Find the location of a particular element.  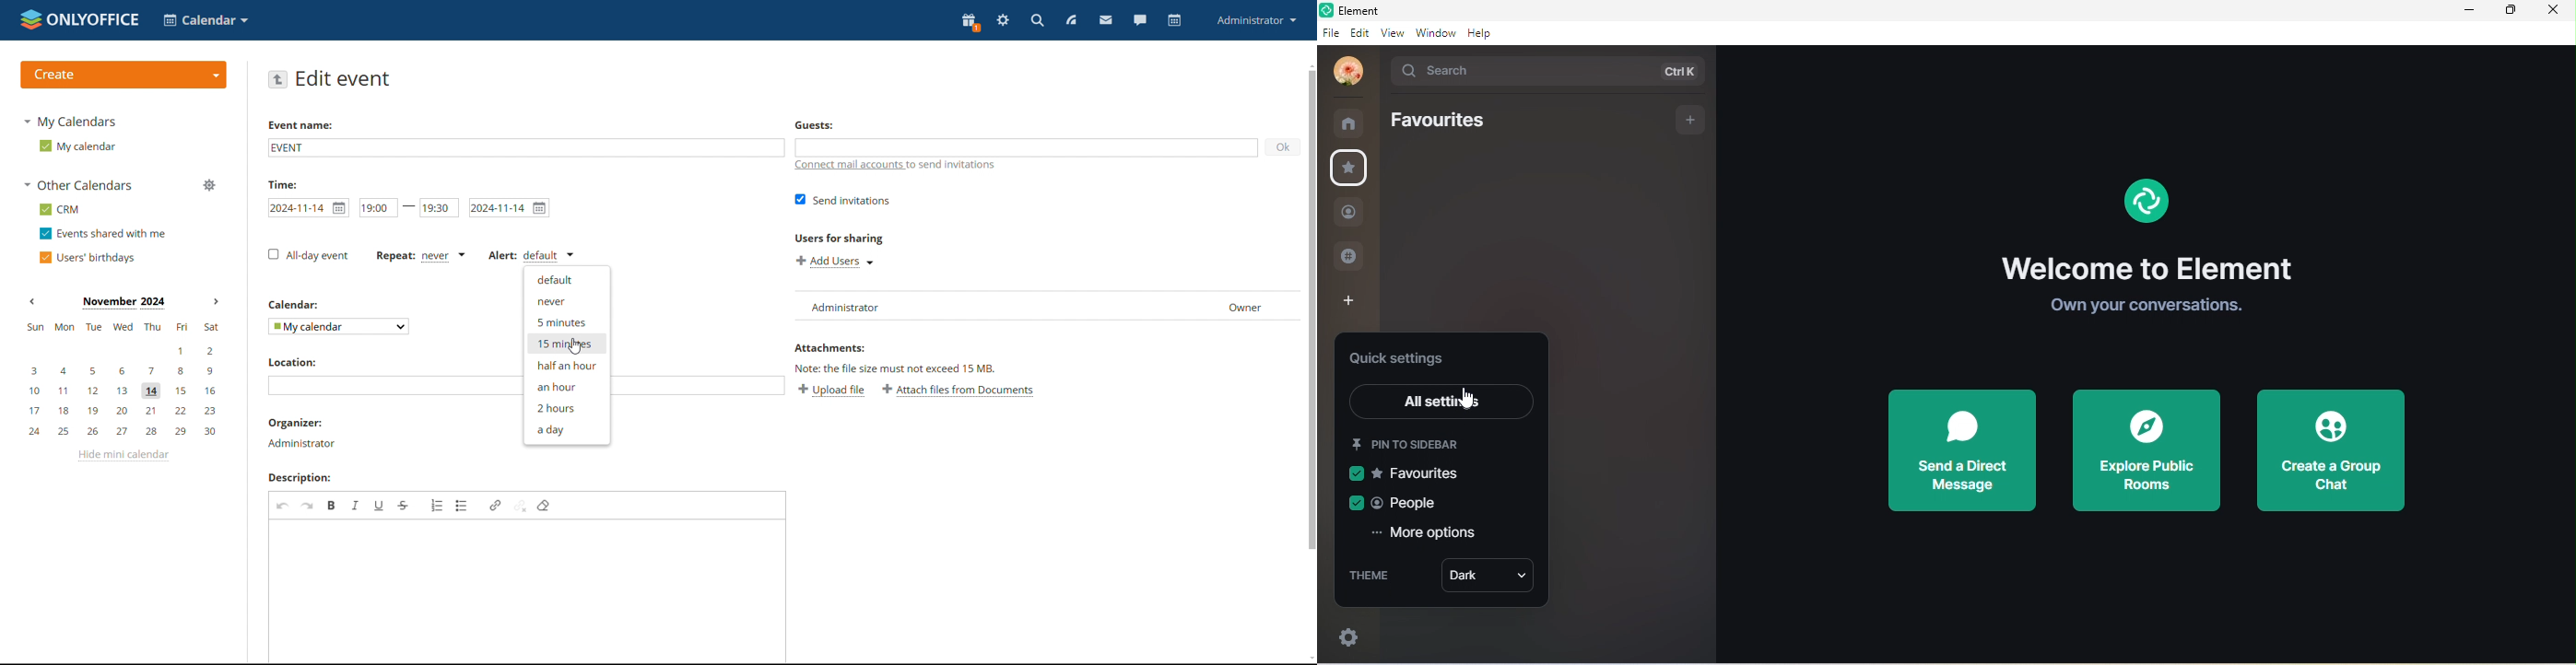

guest: is located at coordinates (823, 126).